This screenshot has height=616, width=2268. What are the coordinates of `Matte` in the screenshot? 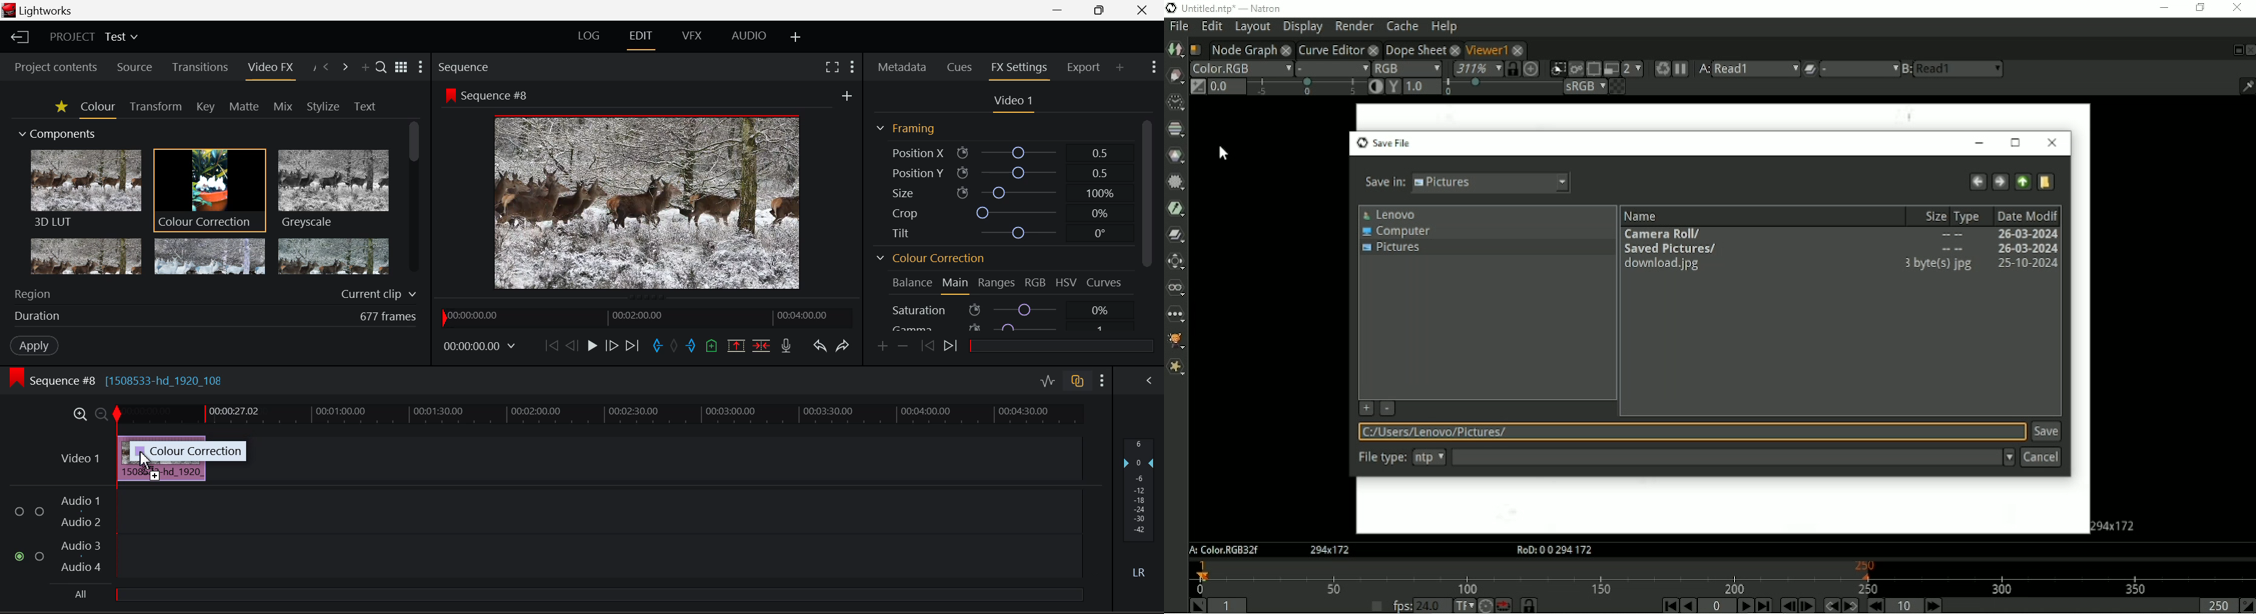 It's located at (245, 107).